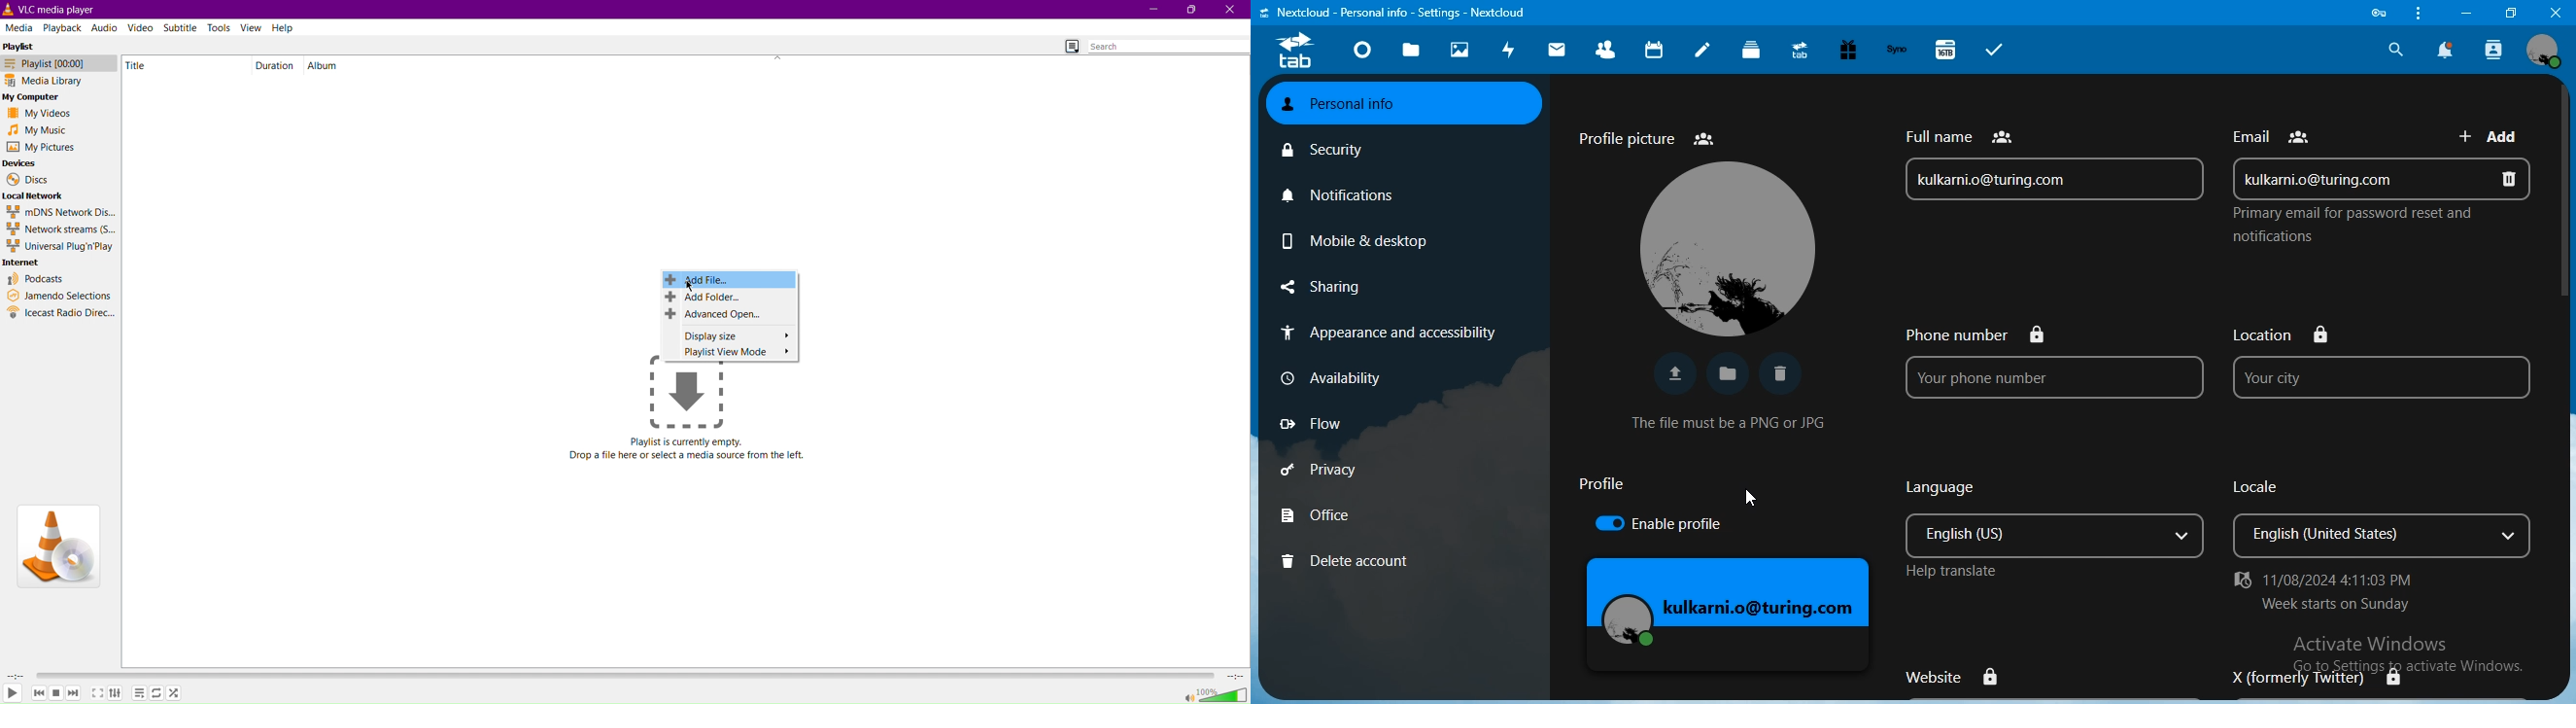  Describe the element at coordinates (35, 195) in the screenshot. I see `Local Network` at that location.